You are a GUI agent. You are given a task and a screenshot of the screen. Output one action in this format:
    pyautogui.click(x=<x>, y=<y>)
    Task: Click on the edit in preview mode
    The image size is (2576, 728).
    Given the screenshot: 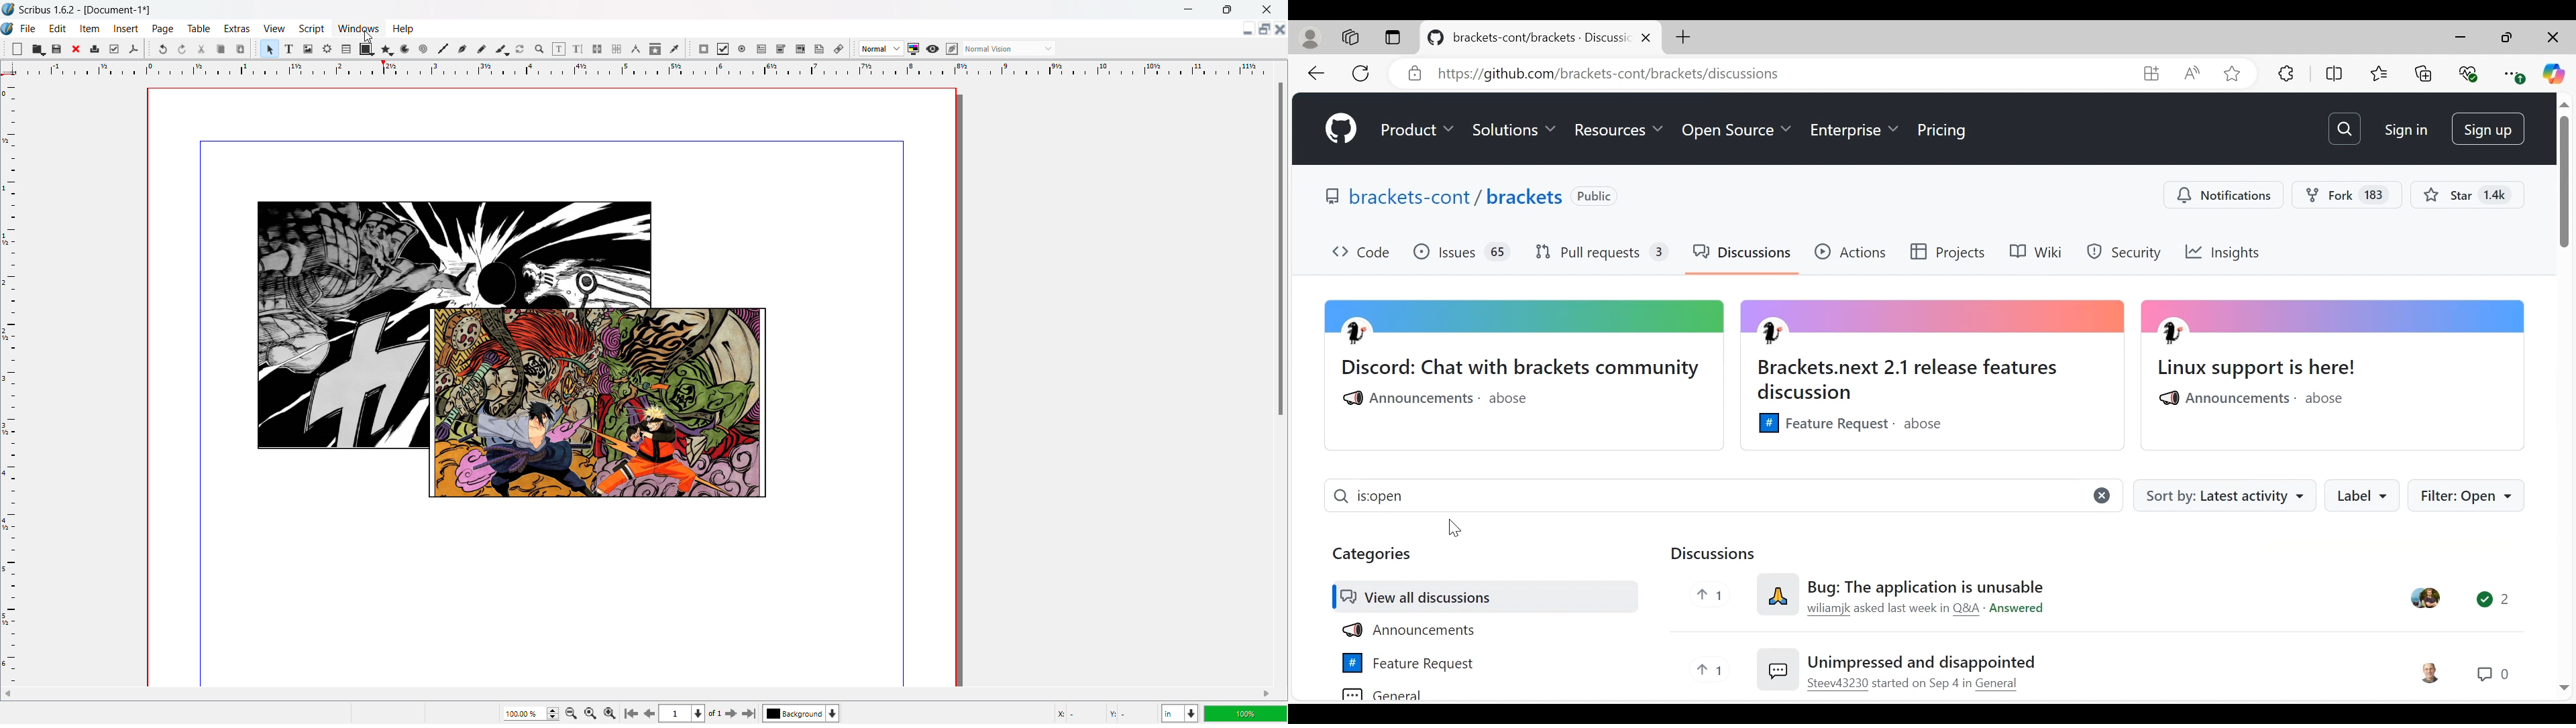 What is the action you would take?
    pyautogui.click(x=952, y=49)
    